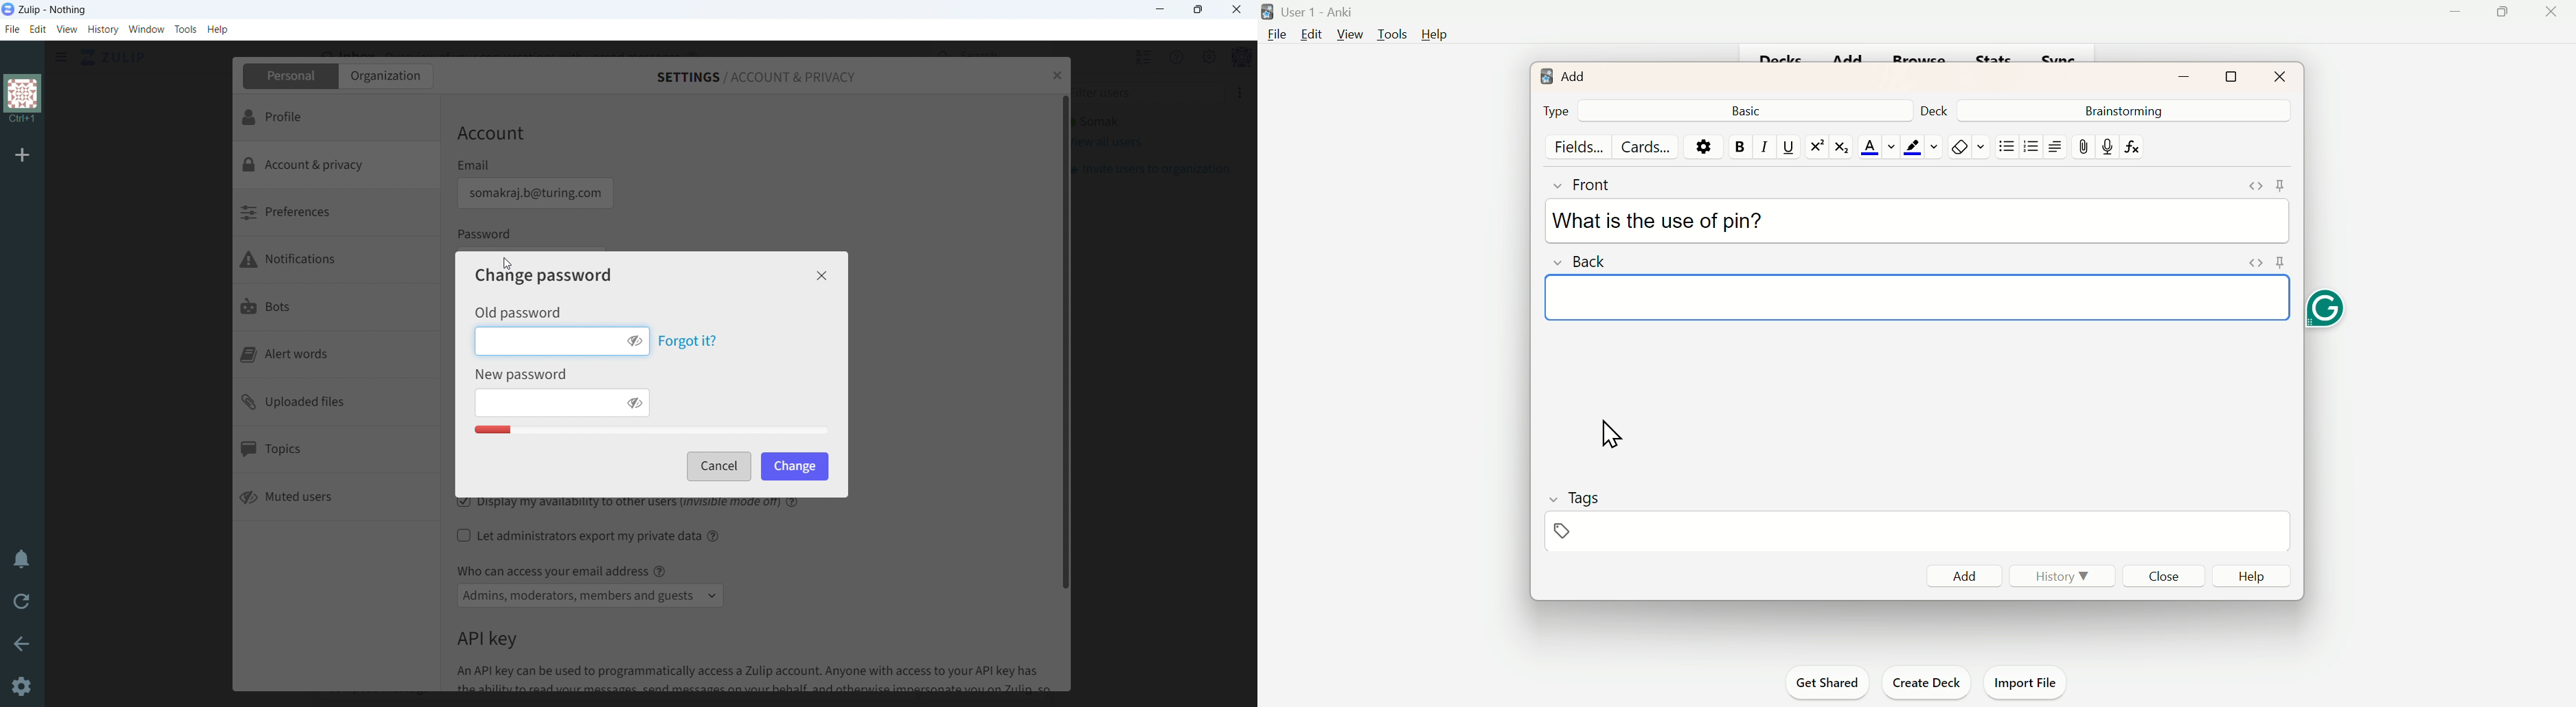 Image resolution: width=2576 pixels, height=728 pixels. Describe the element at coordinates (335, 117) in the screenshot. I see `profile` at that location.